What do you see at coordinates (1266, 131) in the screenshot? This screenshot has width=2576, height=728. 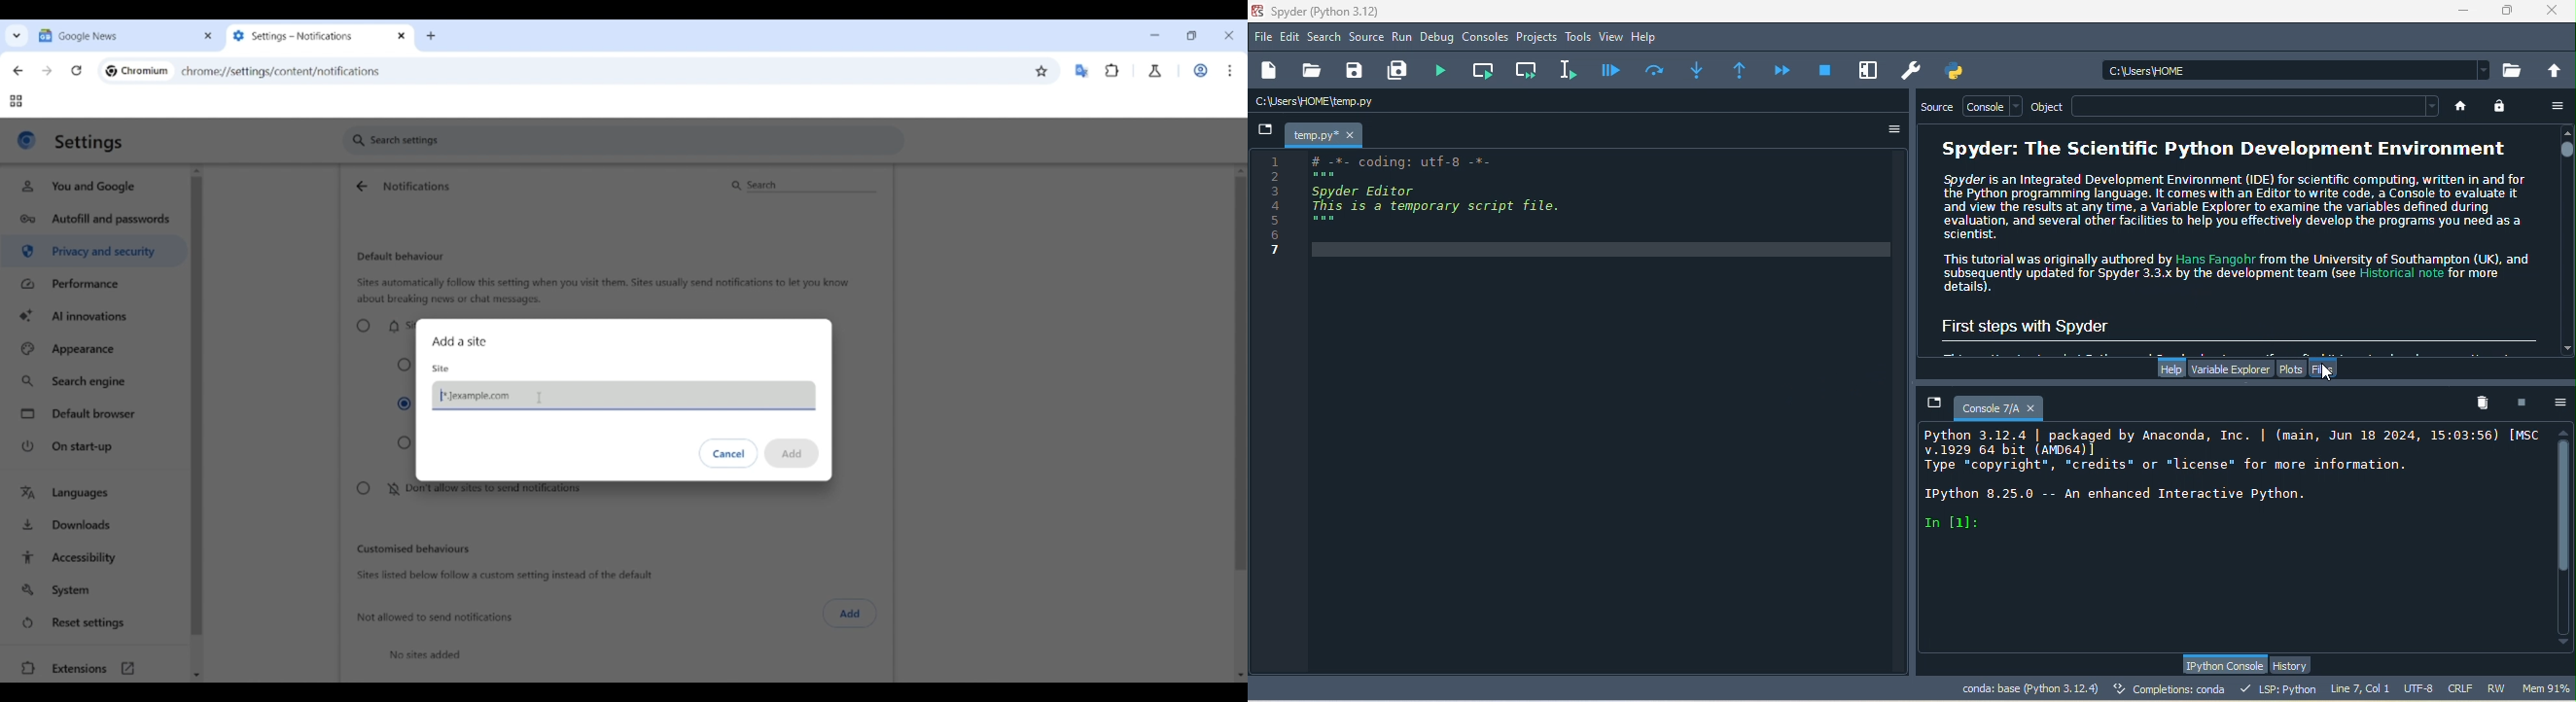 I see `browse tabs` at bounding box center [1266, 131].